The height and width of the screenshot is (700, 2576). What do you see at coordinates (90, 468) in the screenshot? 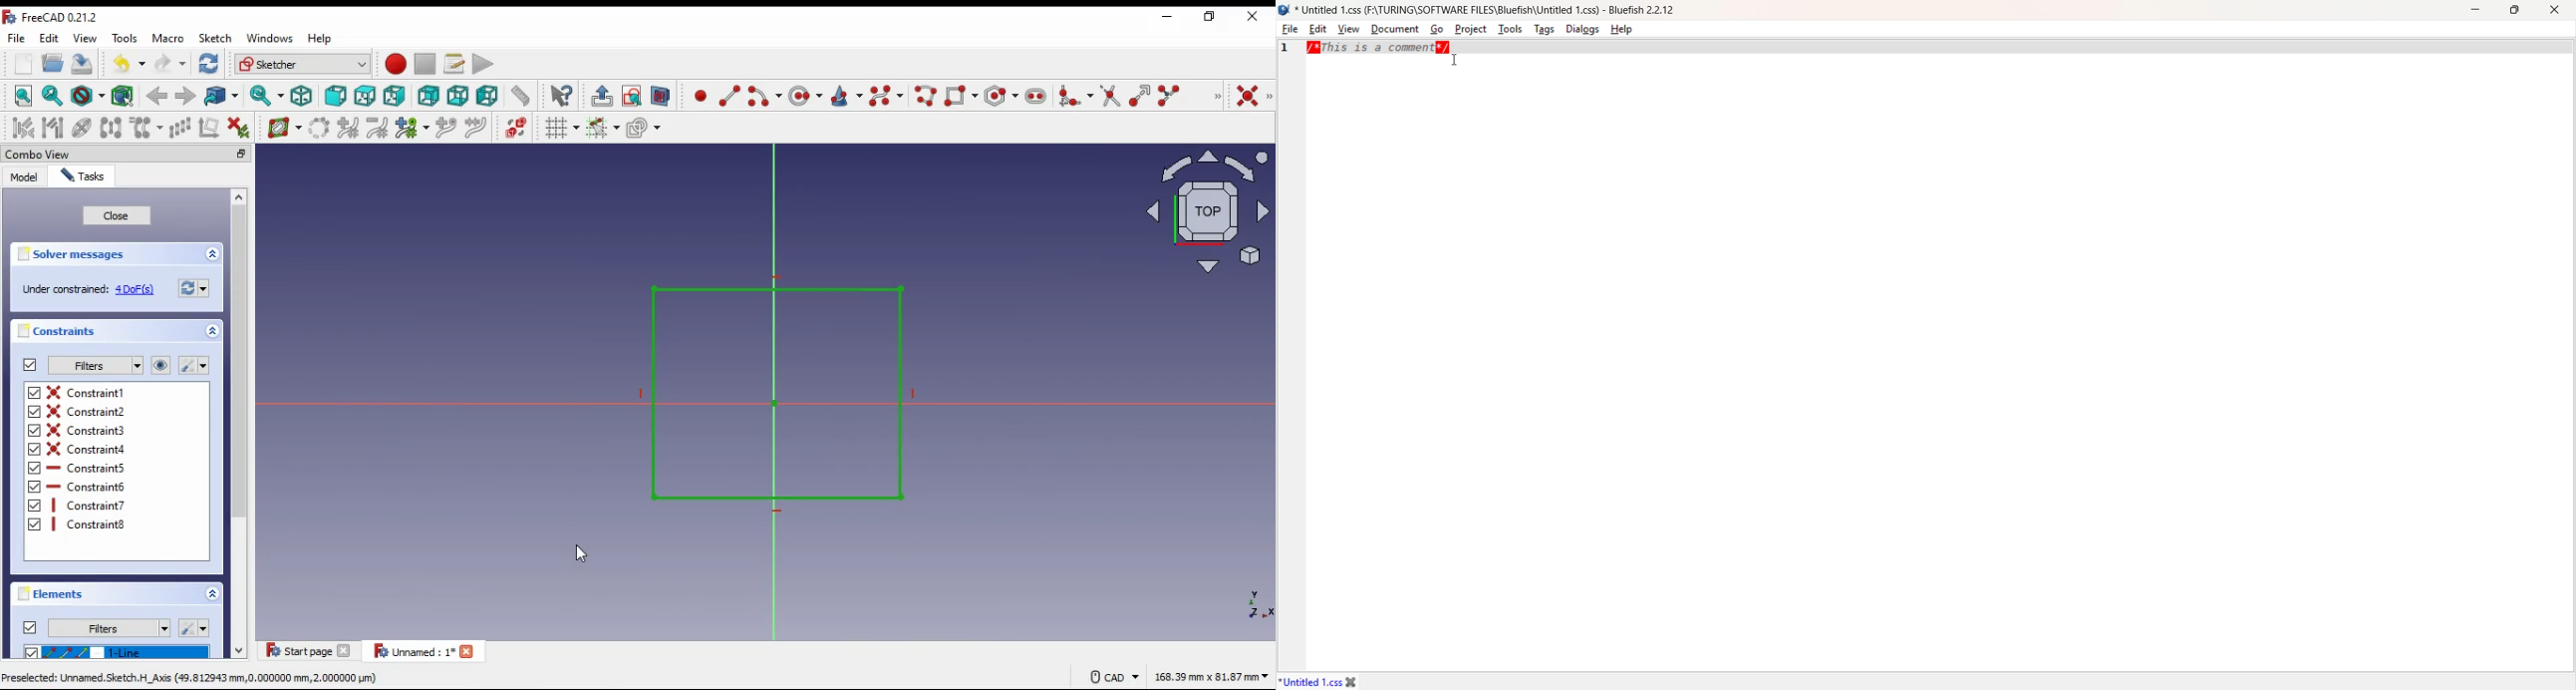
I see `on/off constraint 5` at bounding box center [90, 468].